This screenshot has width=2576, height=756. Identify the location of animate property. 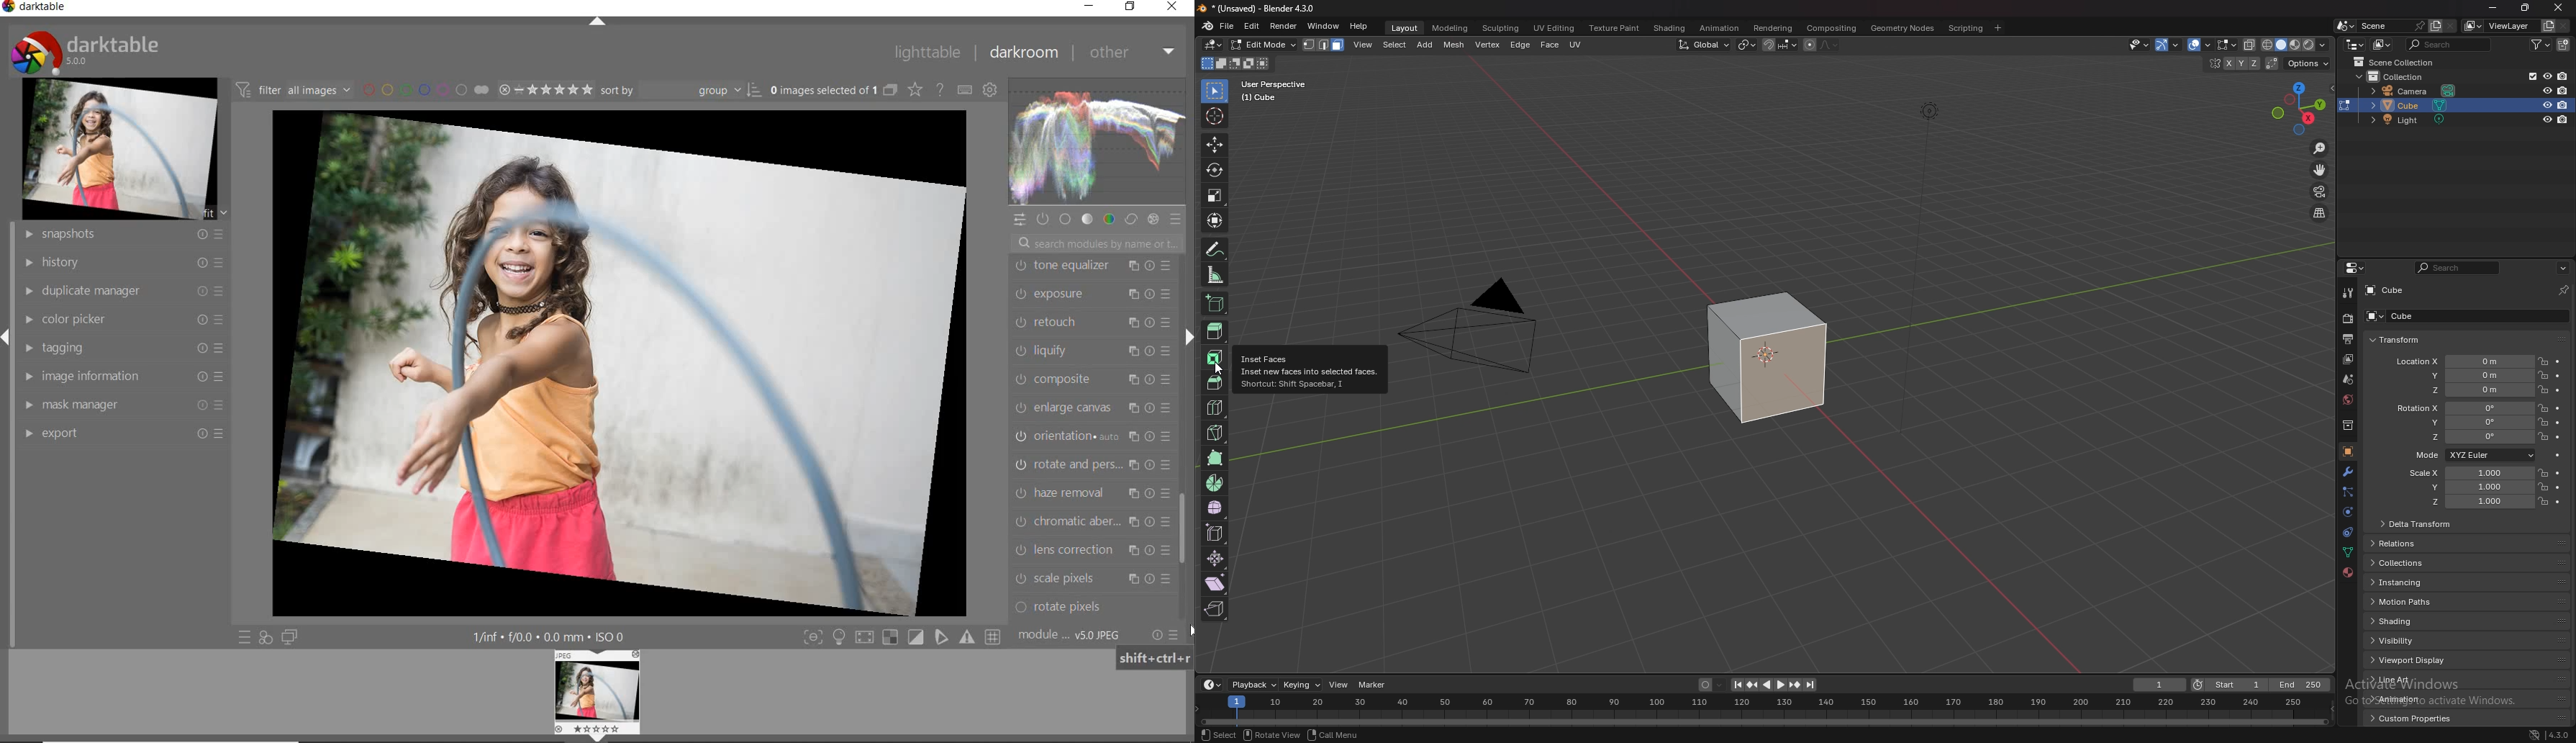
(2559, 374).